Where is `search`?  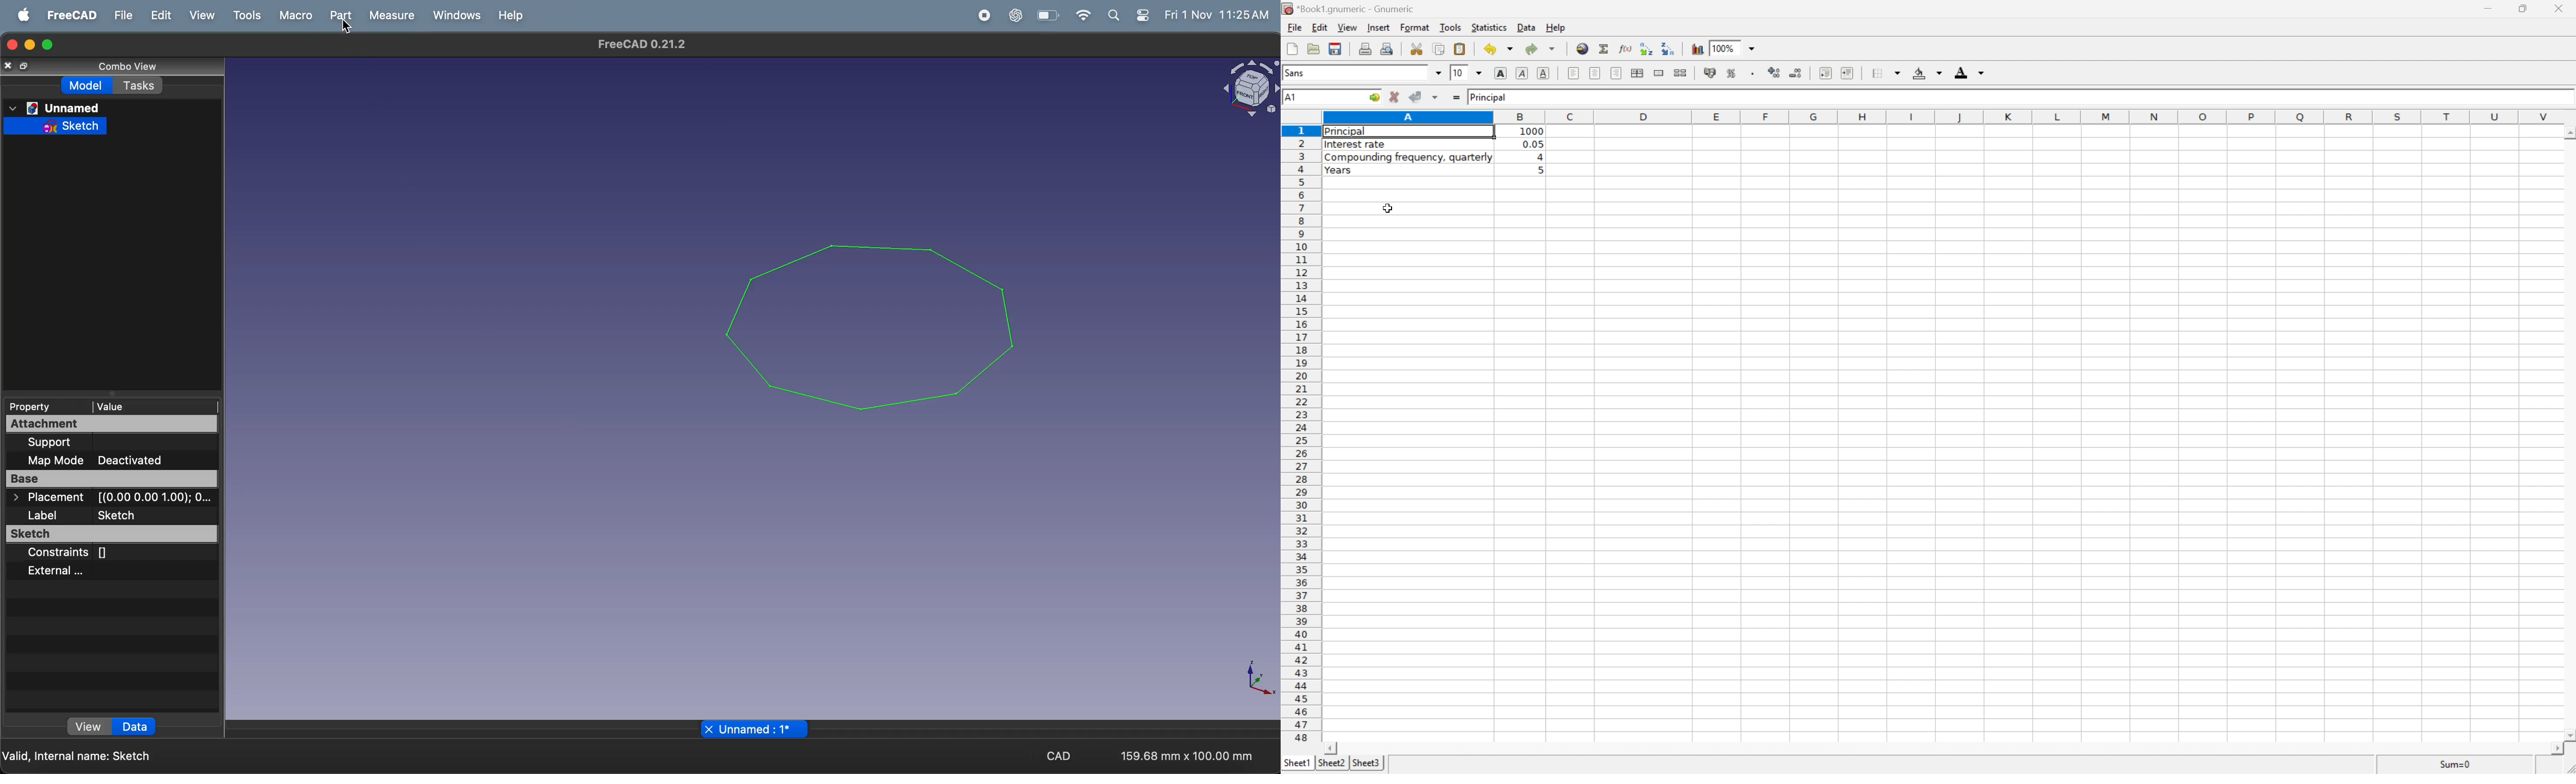 search is located at coordinates (1114, 15).